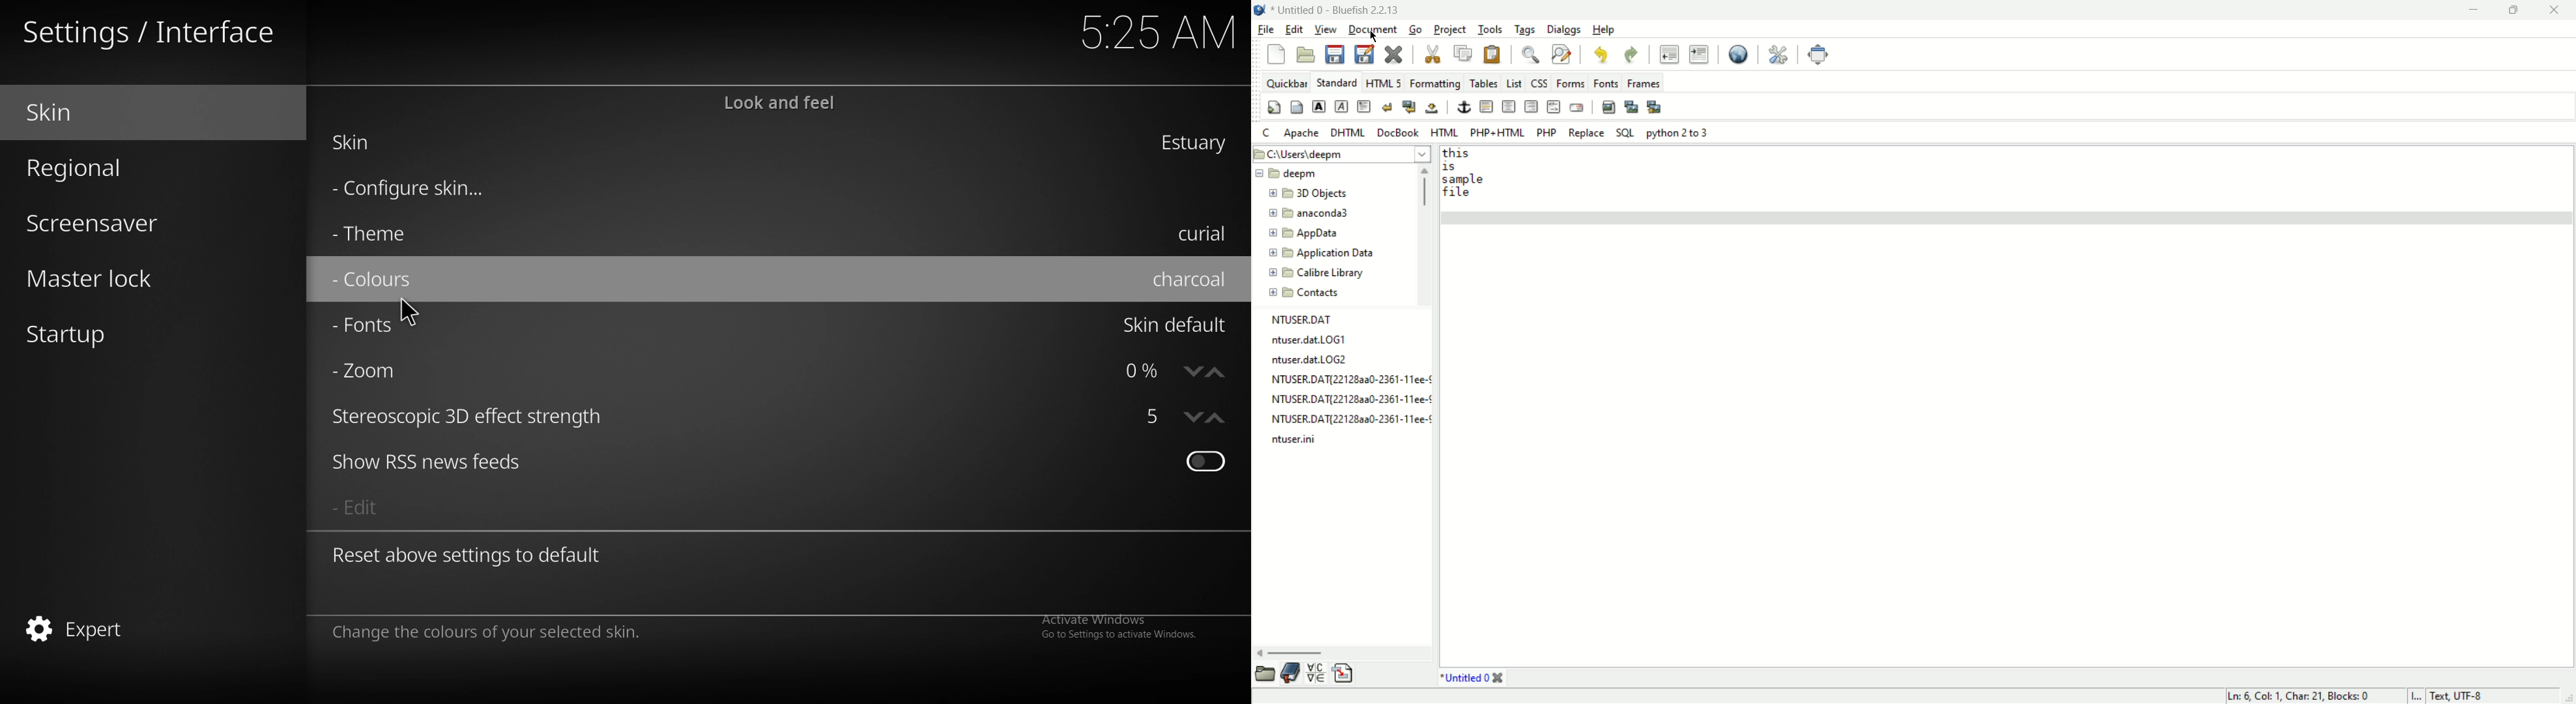 Image resolution: width=2576 pixels, height=728 pixels. What do you see at coordinates (1351, 398) in the screenshot?
I see `NTUSER.DAT{22128a3a0-2361-11ee` at bounding box center [1351, 398].